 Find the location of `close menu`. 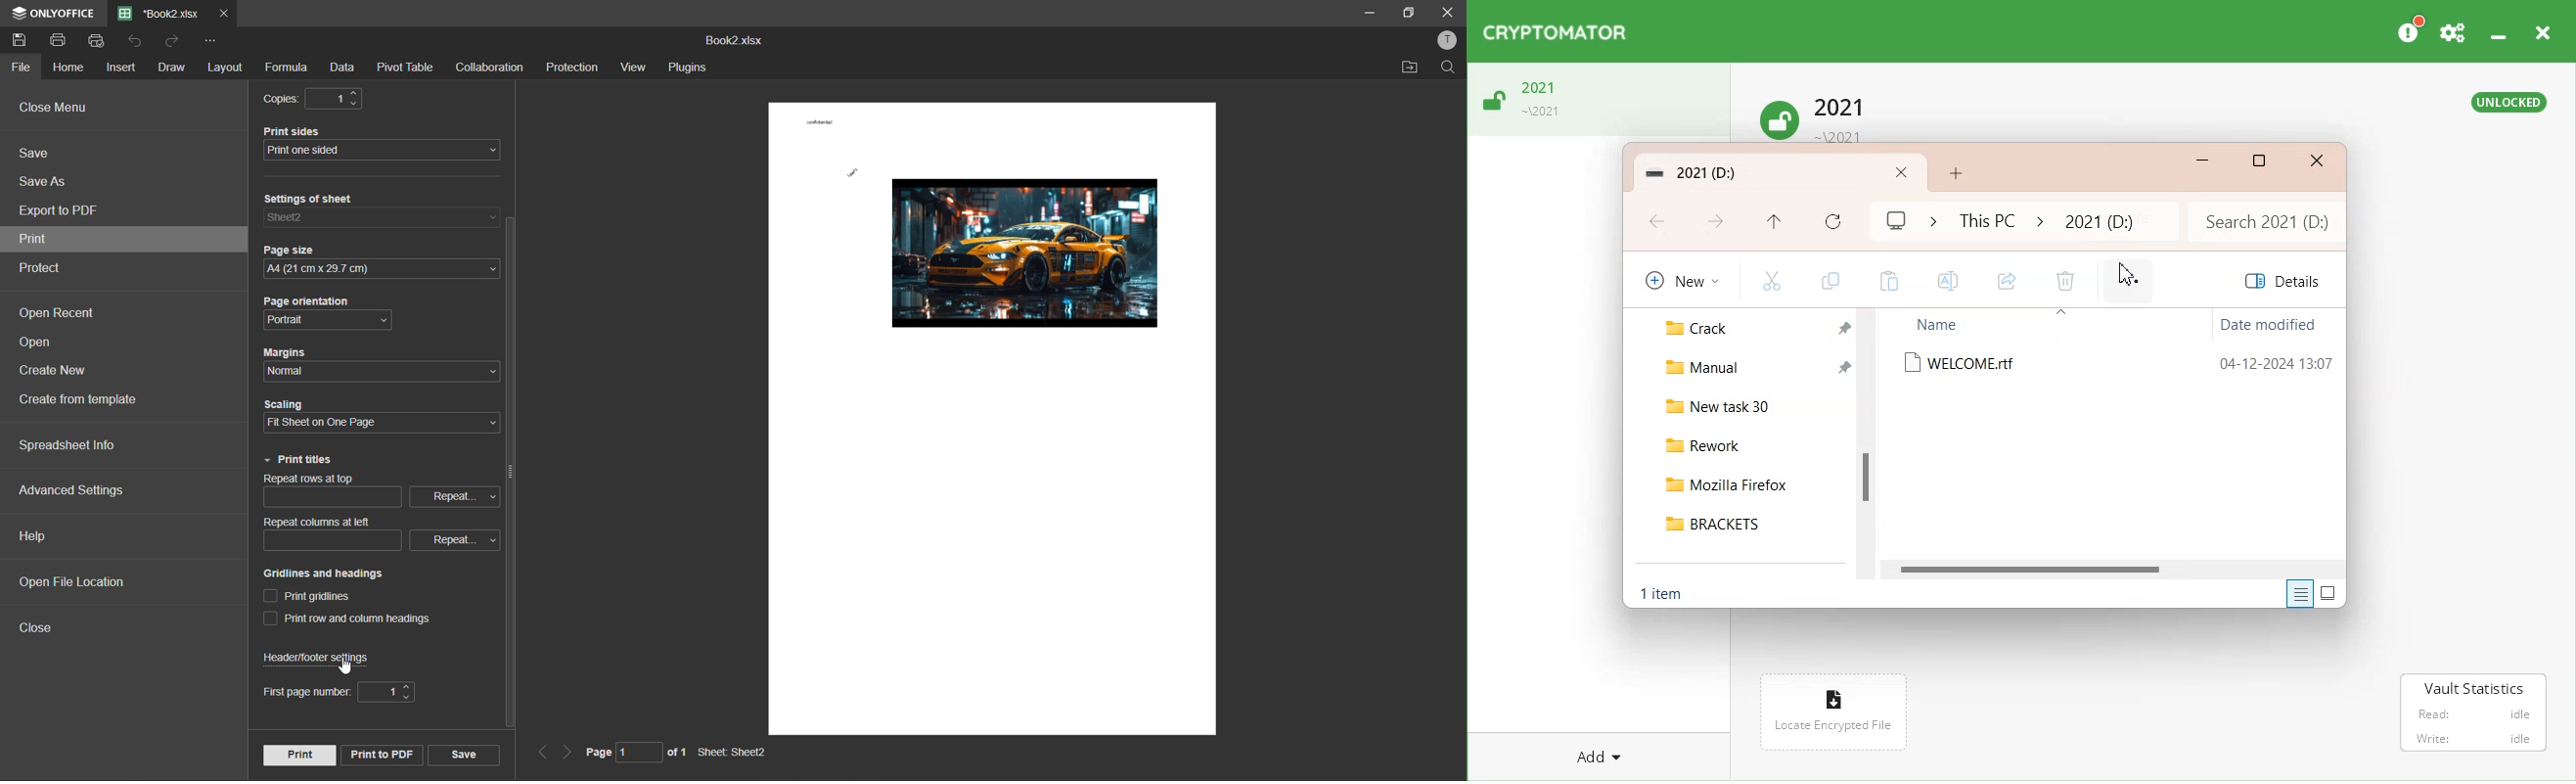

close menu is located at coordinates (58, 107).